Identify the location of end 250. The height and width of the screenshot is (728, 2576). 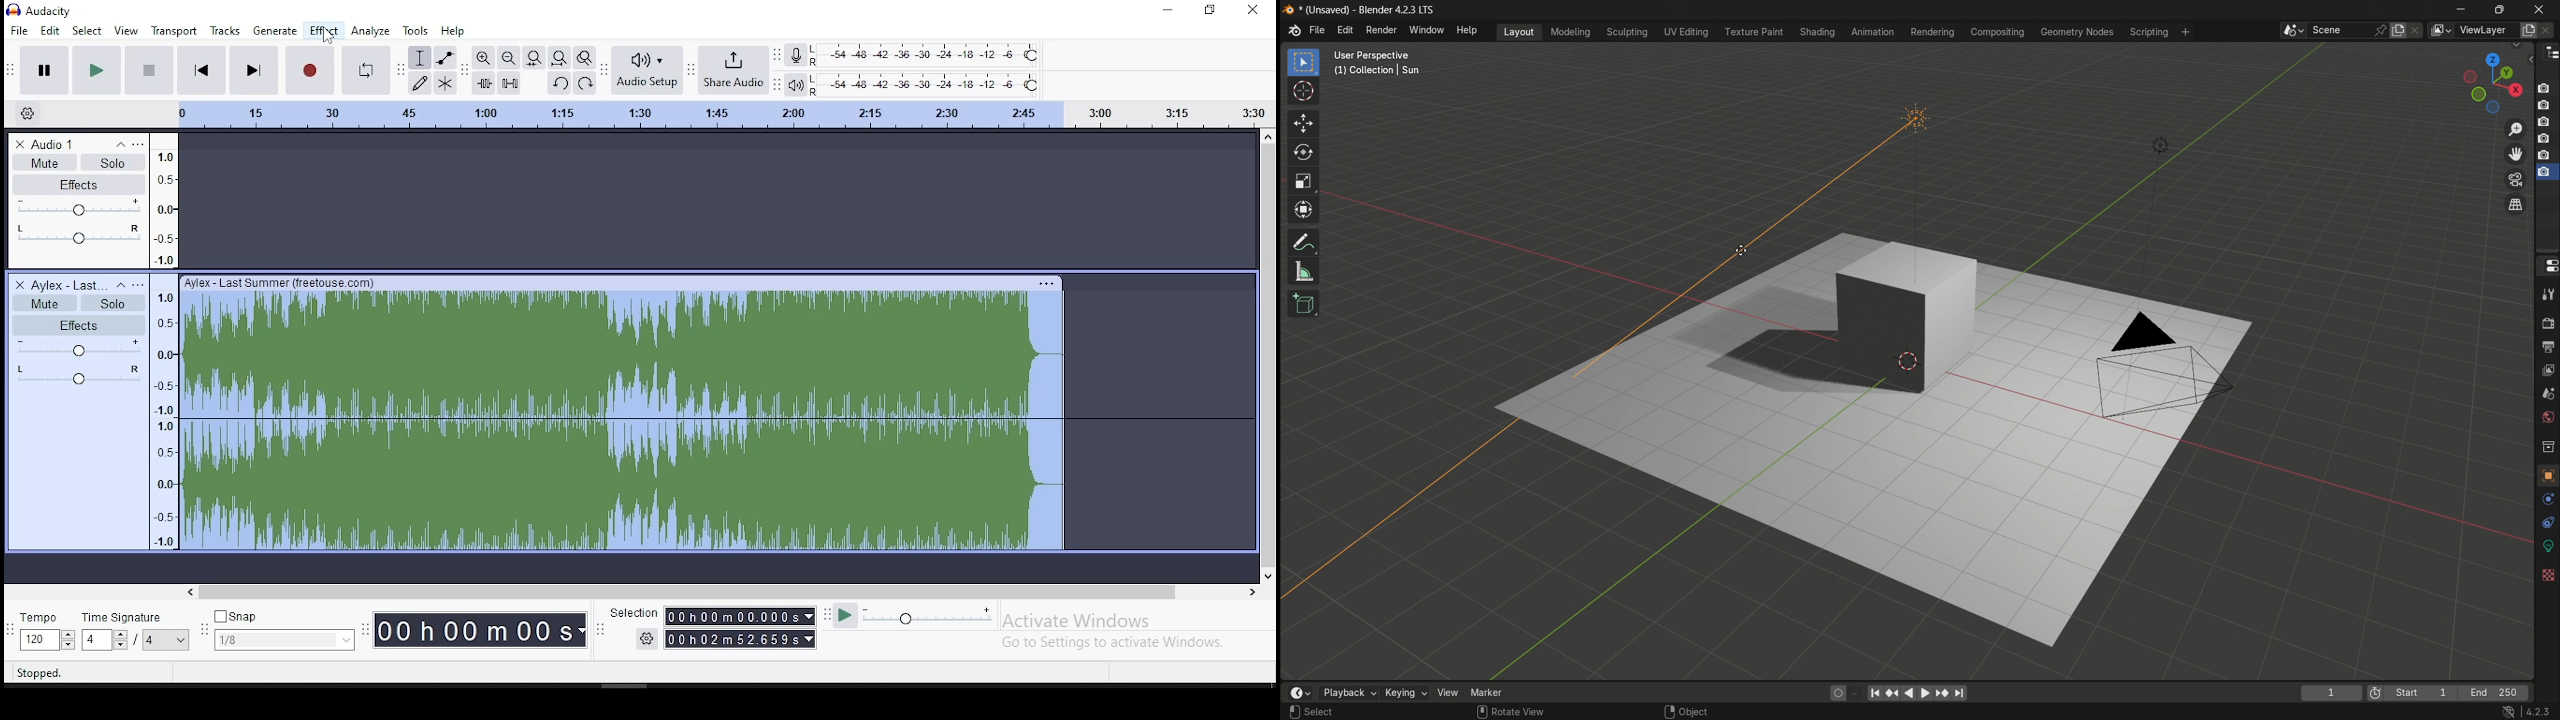
(2497, 692).